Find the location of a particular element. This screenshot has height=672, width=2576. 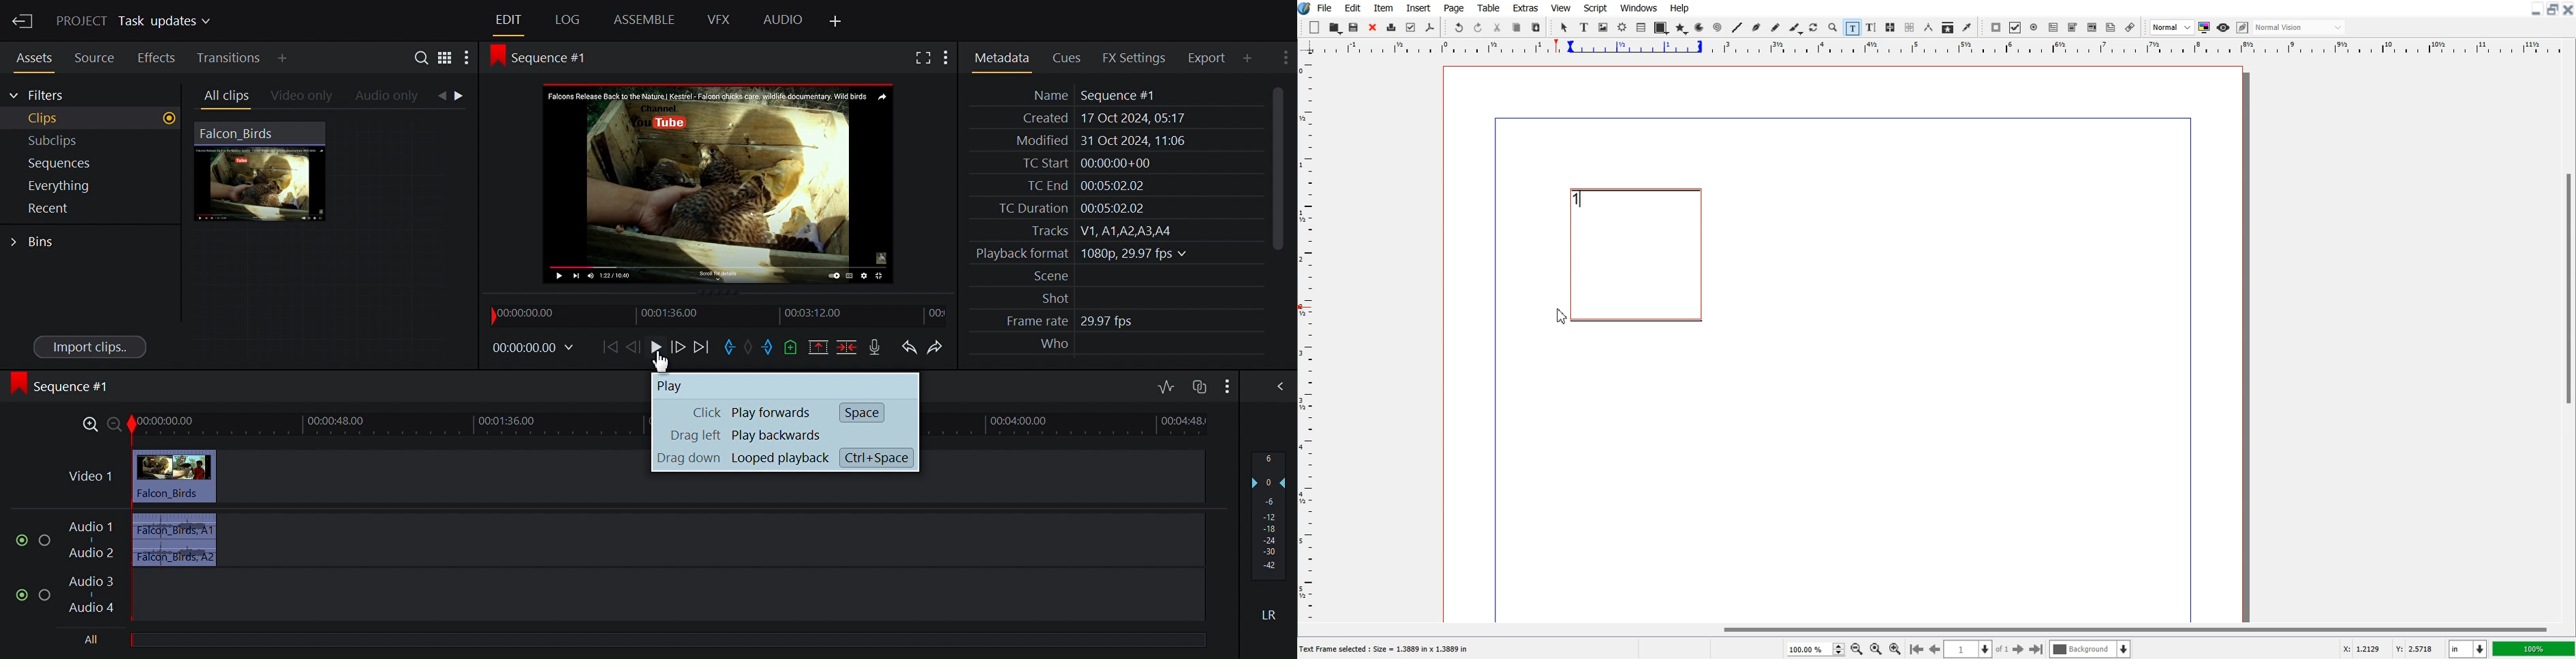

PDF Check Box is located at coordinates (2015, 28).